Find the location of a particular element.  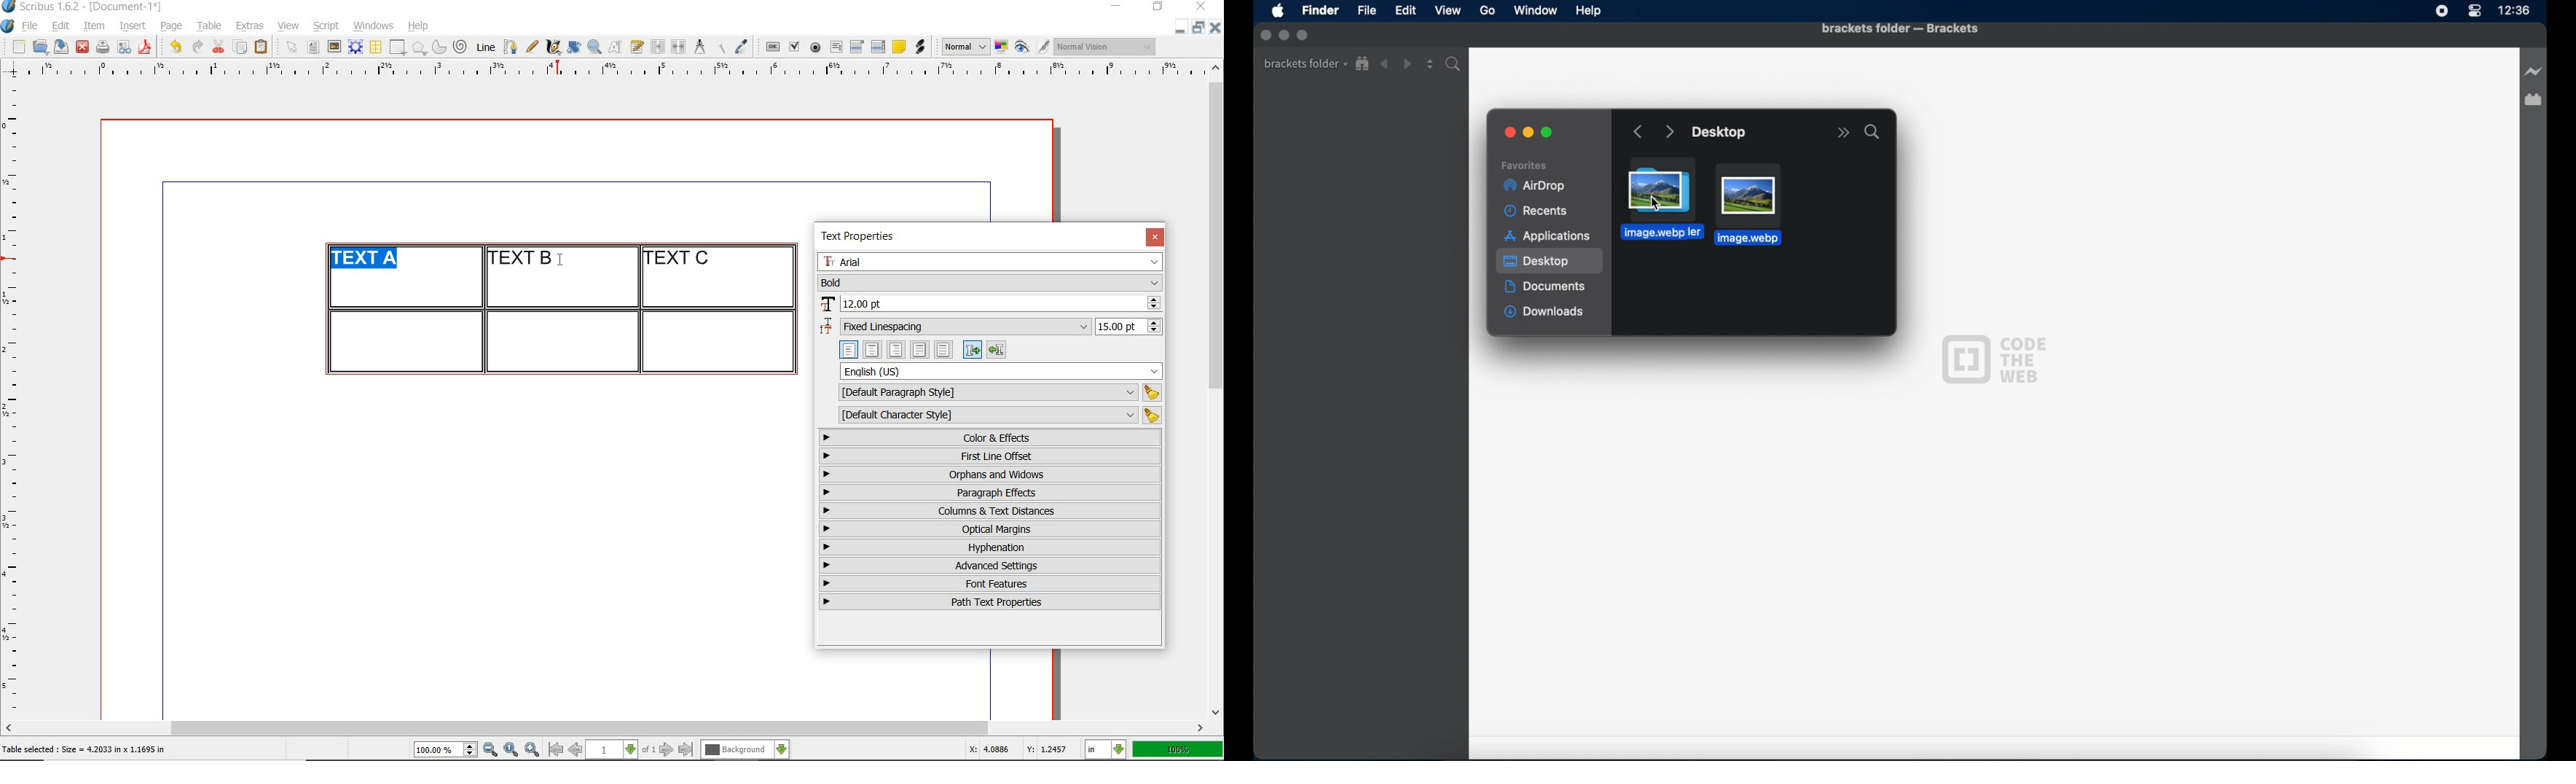

font size is located at coordinates (990, 305).